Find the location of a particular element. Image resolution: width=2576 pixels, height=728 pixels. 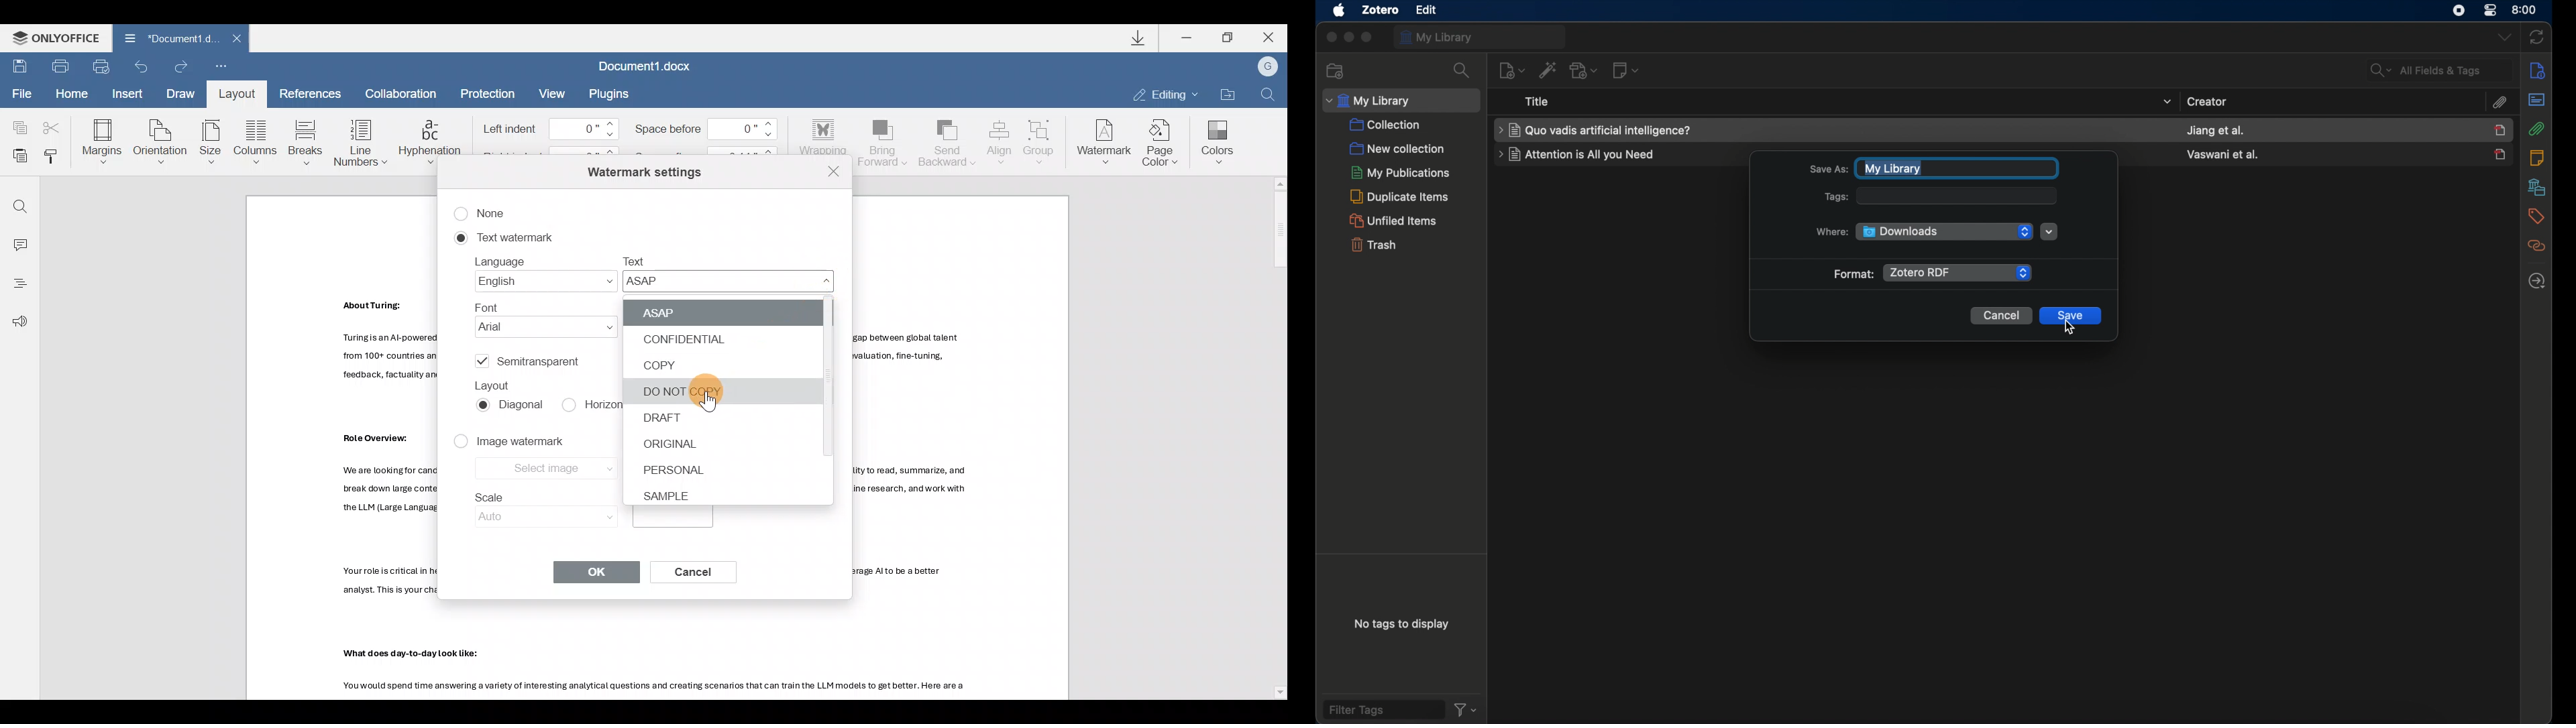

Close is located at coordinates (240, 38).